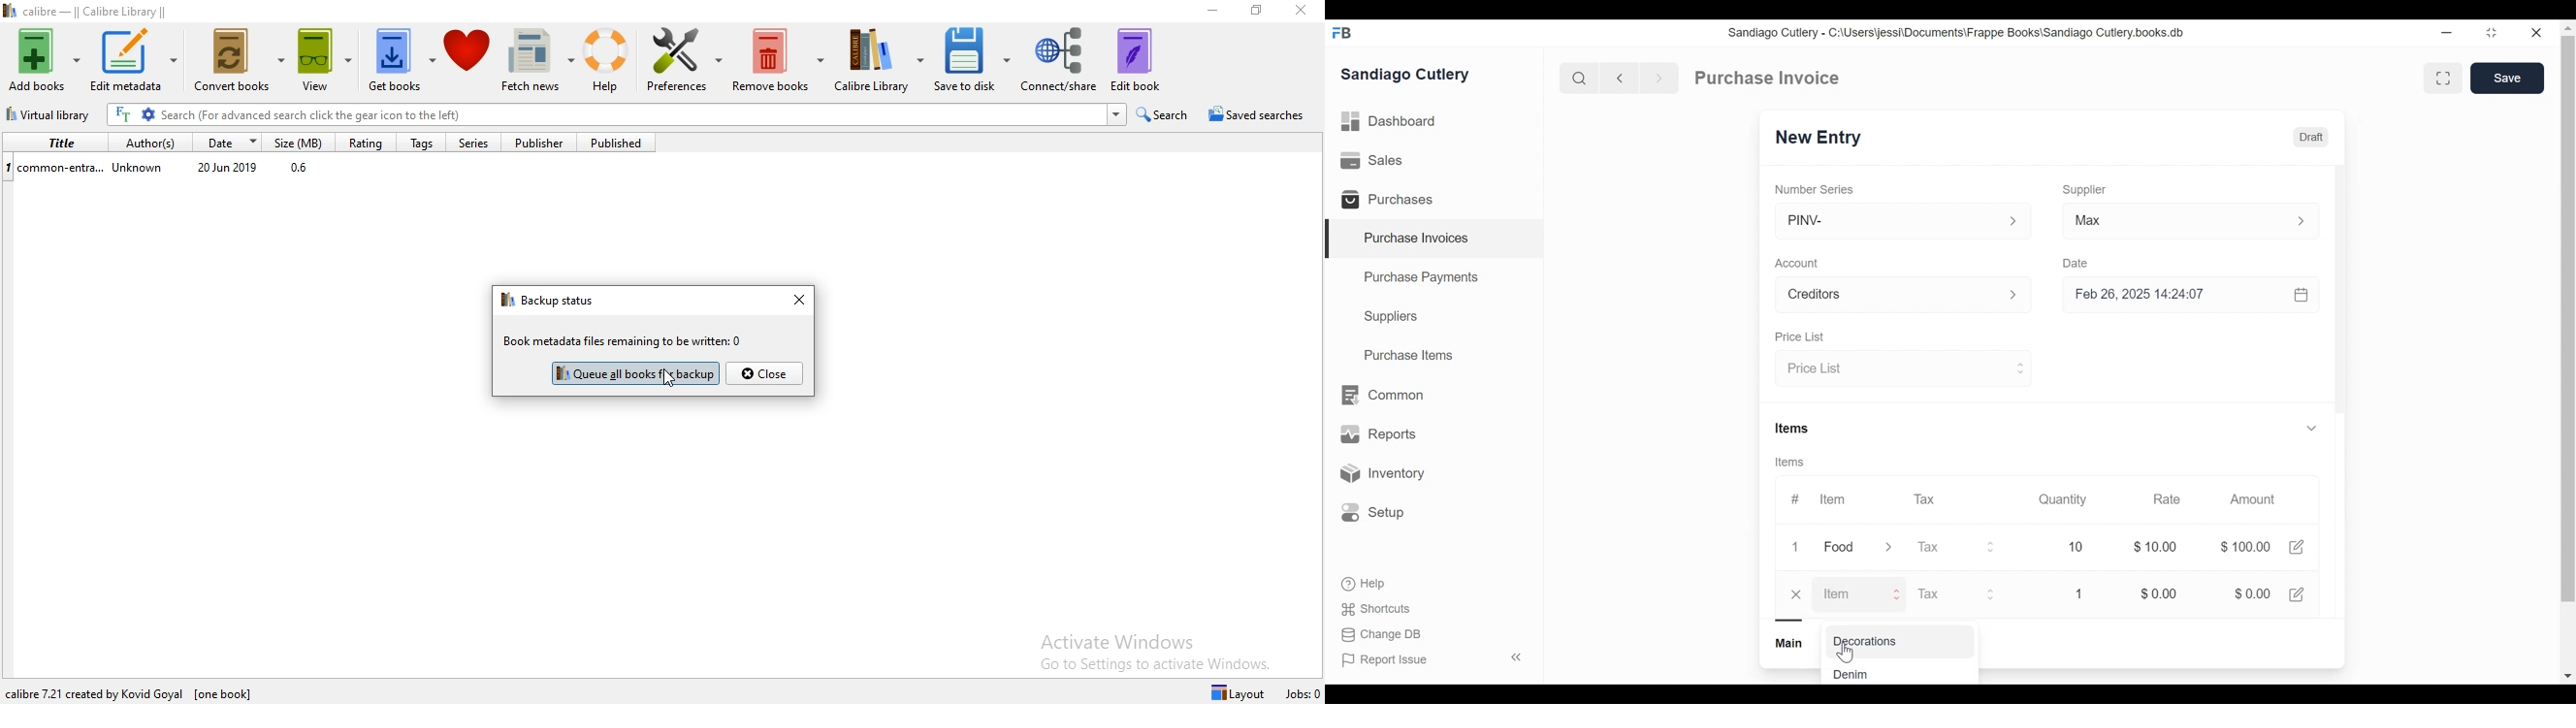  What do you see at coordinates (2022, 366) in the screenshot?
I see `Expand` at bounding box center [2022, 366].